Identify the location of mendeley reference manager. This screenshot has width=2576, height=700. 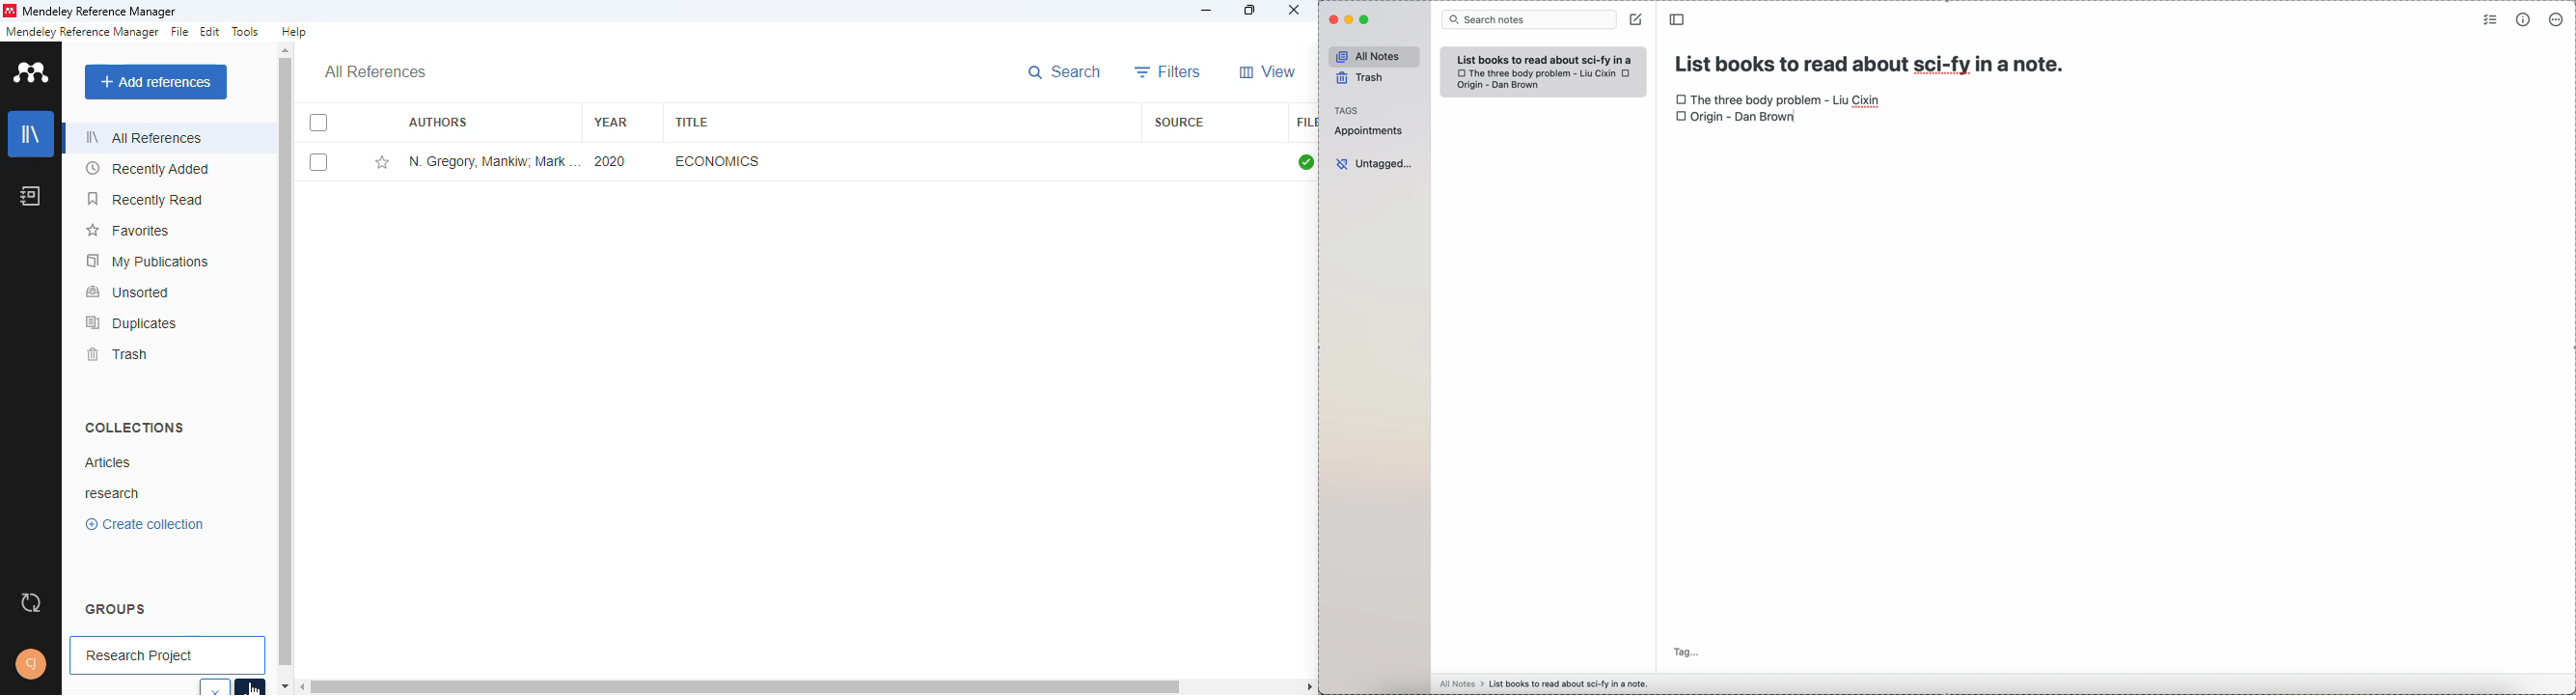
(82, 32).